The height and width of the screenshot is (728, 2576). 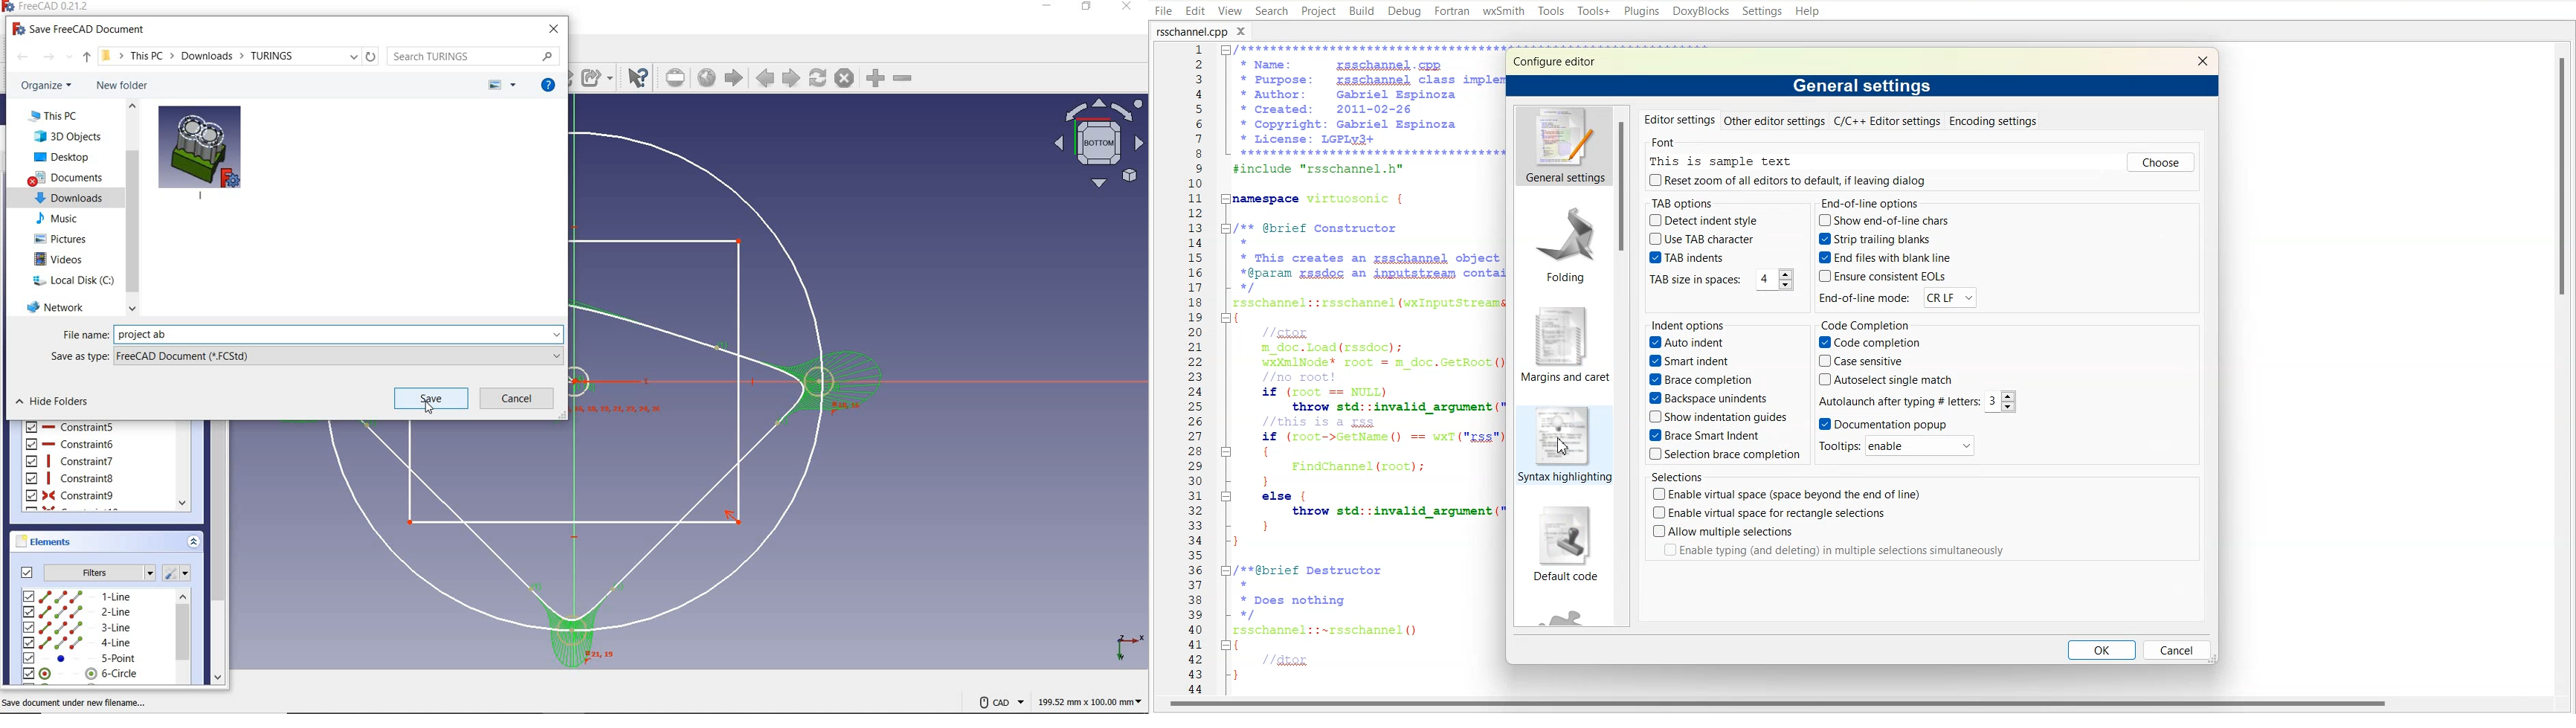 What do you see at coordinates (473, 56) in the screenshot?
I see `search TURINGS` at bounding box center [473, 56].